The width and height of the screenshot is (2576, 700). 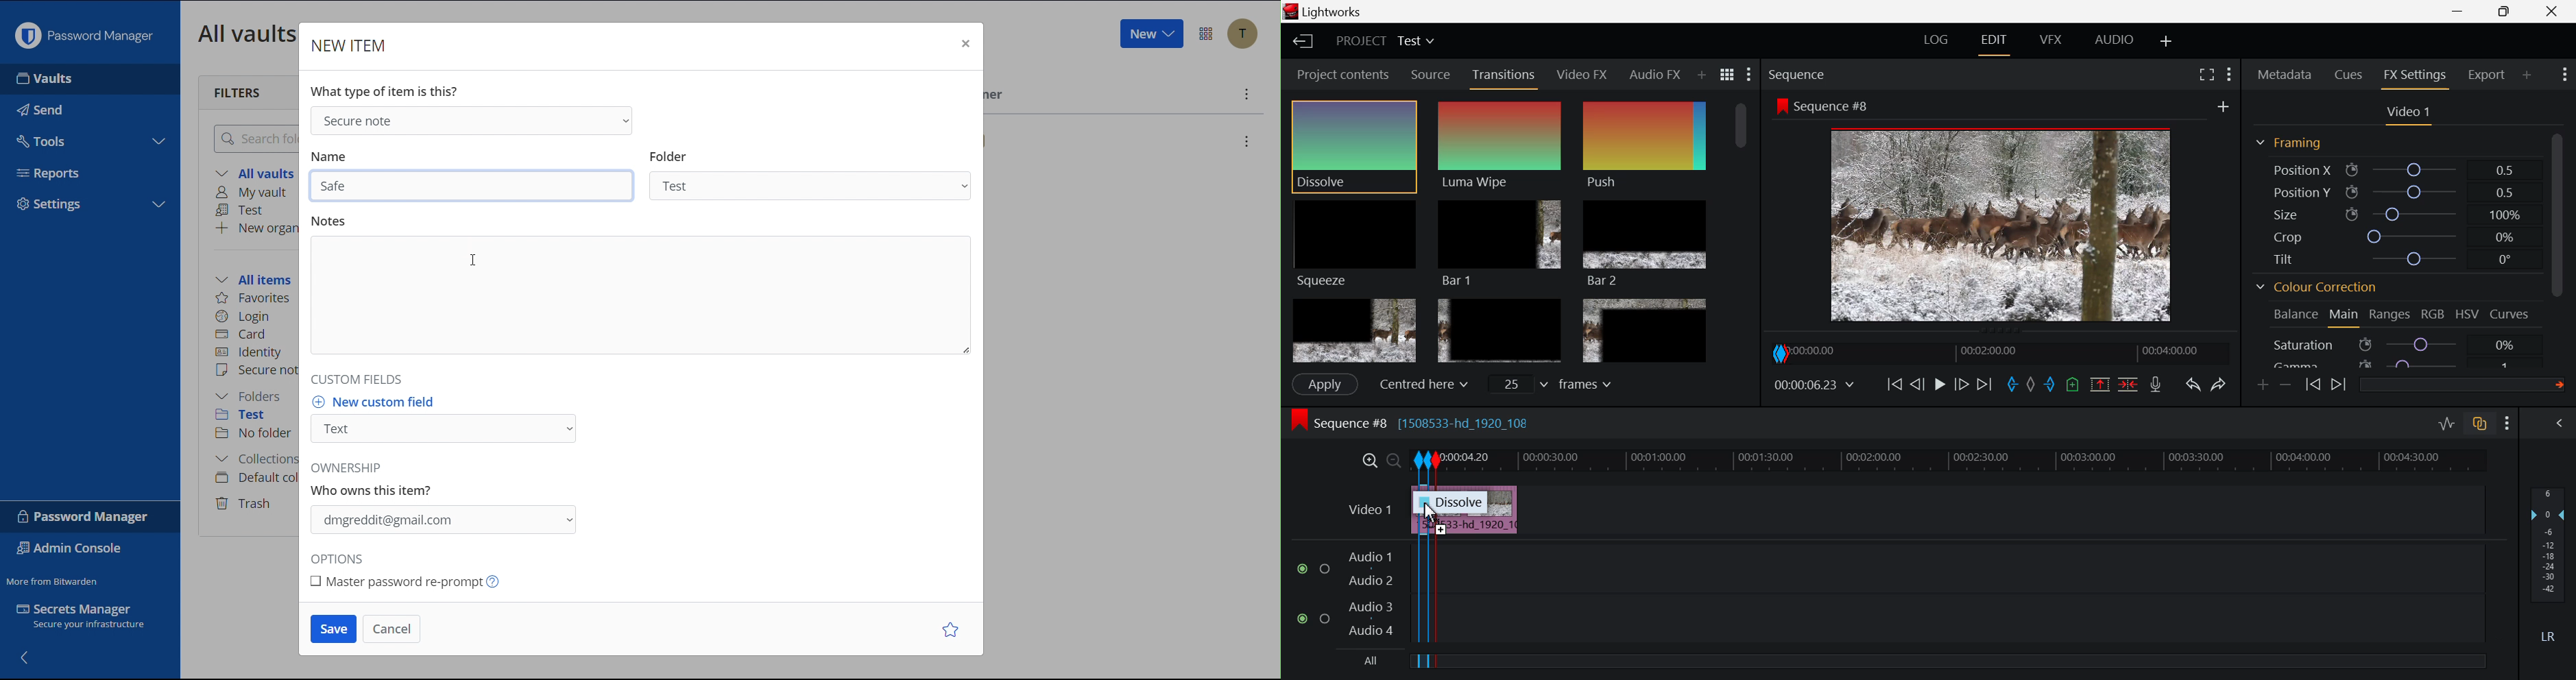 I want to click on Box 4, so click(x=1353, y=331).